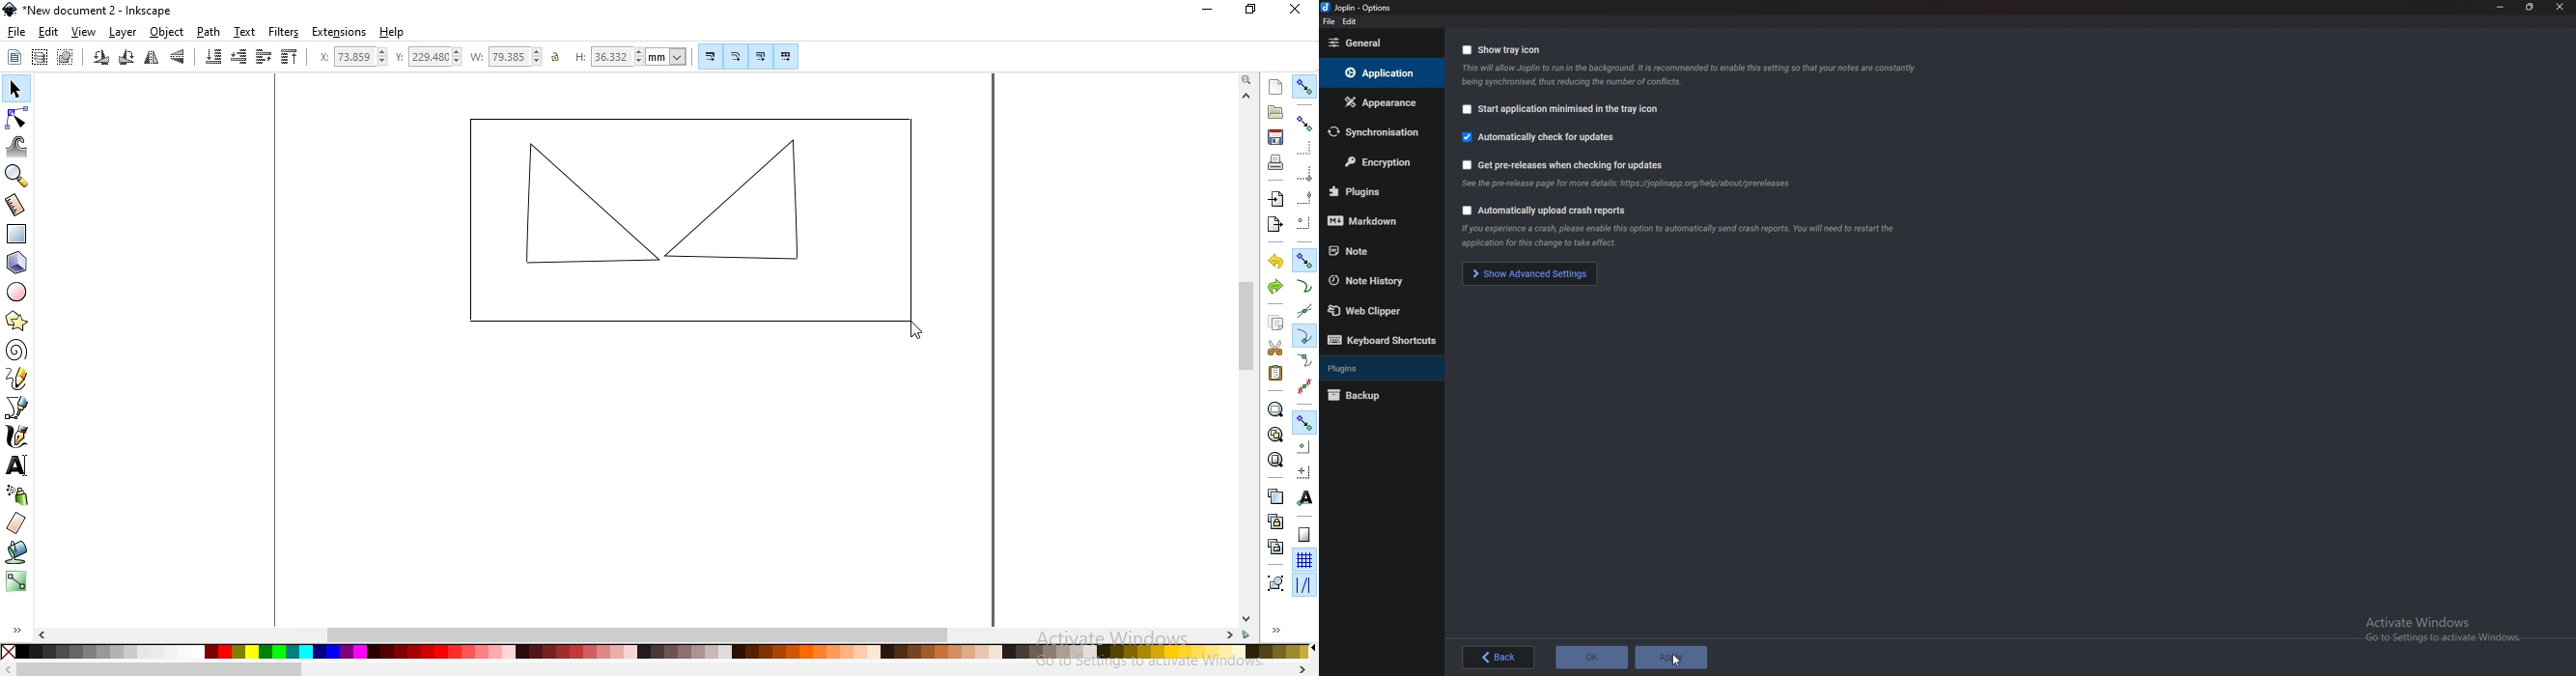 This screenshot has height=700, width=2576. I want to click on group selected objects, so click(1274, 580).